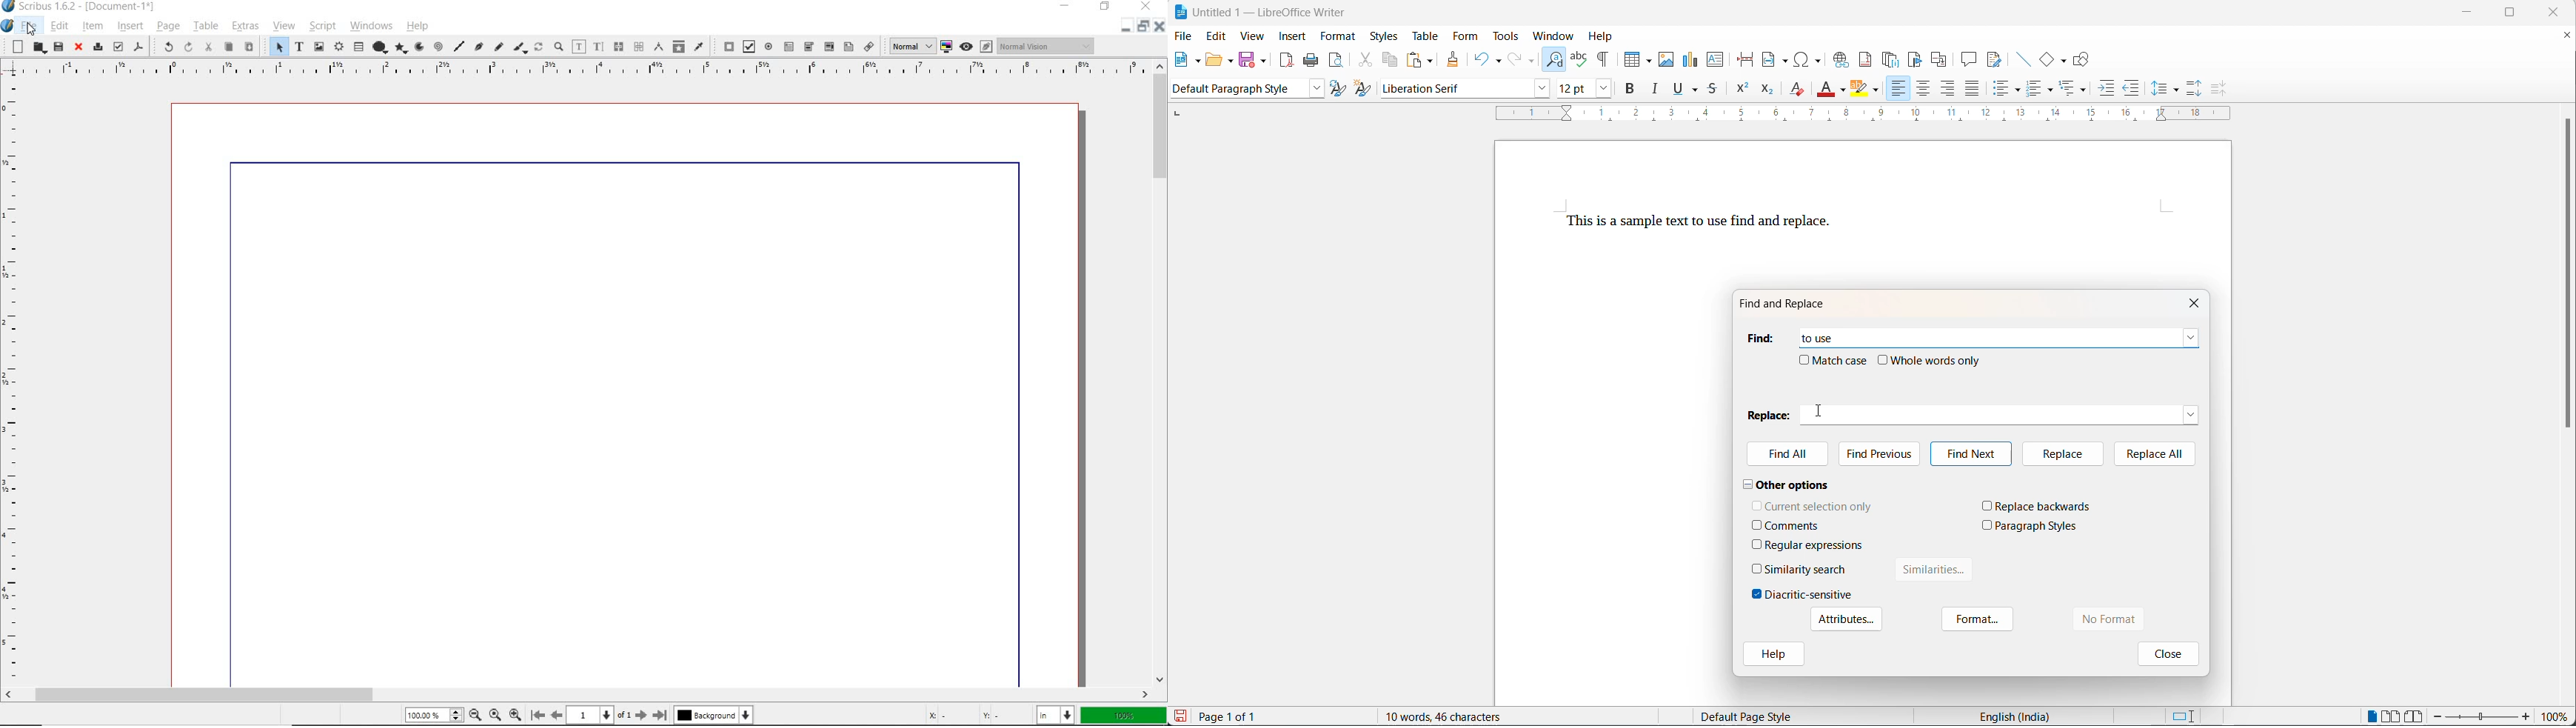 Image resolution: width=2576 pixels, height=728 pixels. Describe the element at coordinates (977, 716) in the screenshot. I see `cursor coordinates` at that location.